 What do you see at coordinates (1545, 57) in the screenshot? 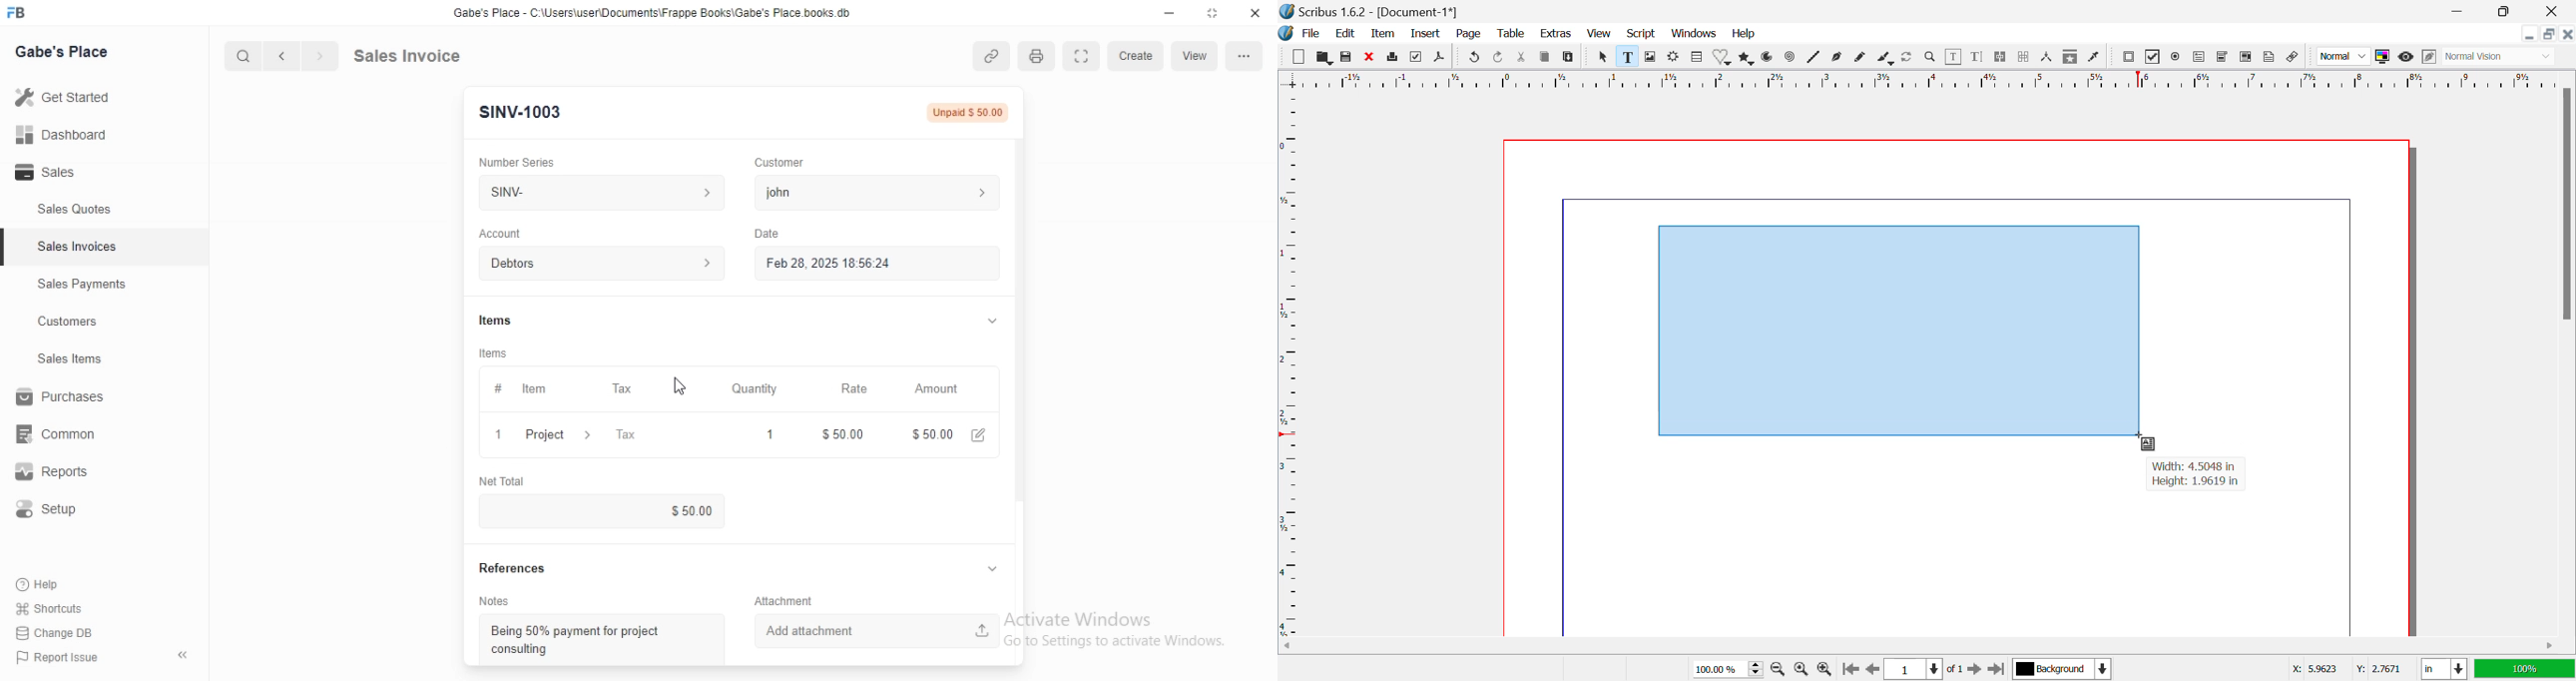
I see `Copy` at bounding box center [1545, 57].